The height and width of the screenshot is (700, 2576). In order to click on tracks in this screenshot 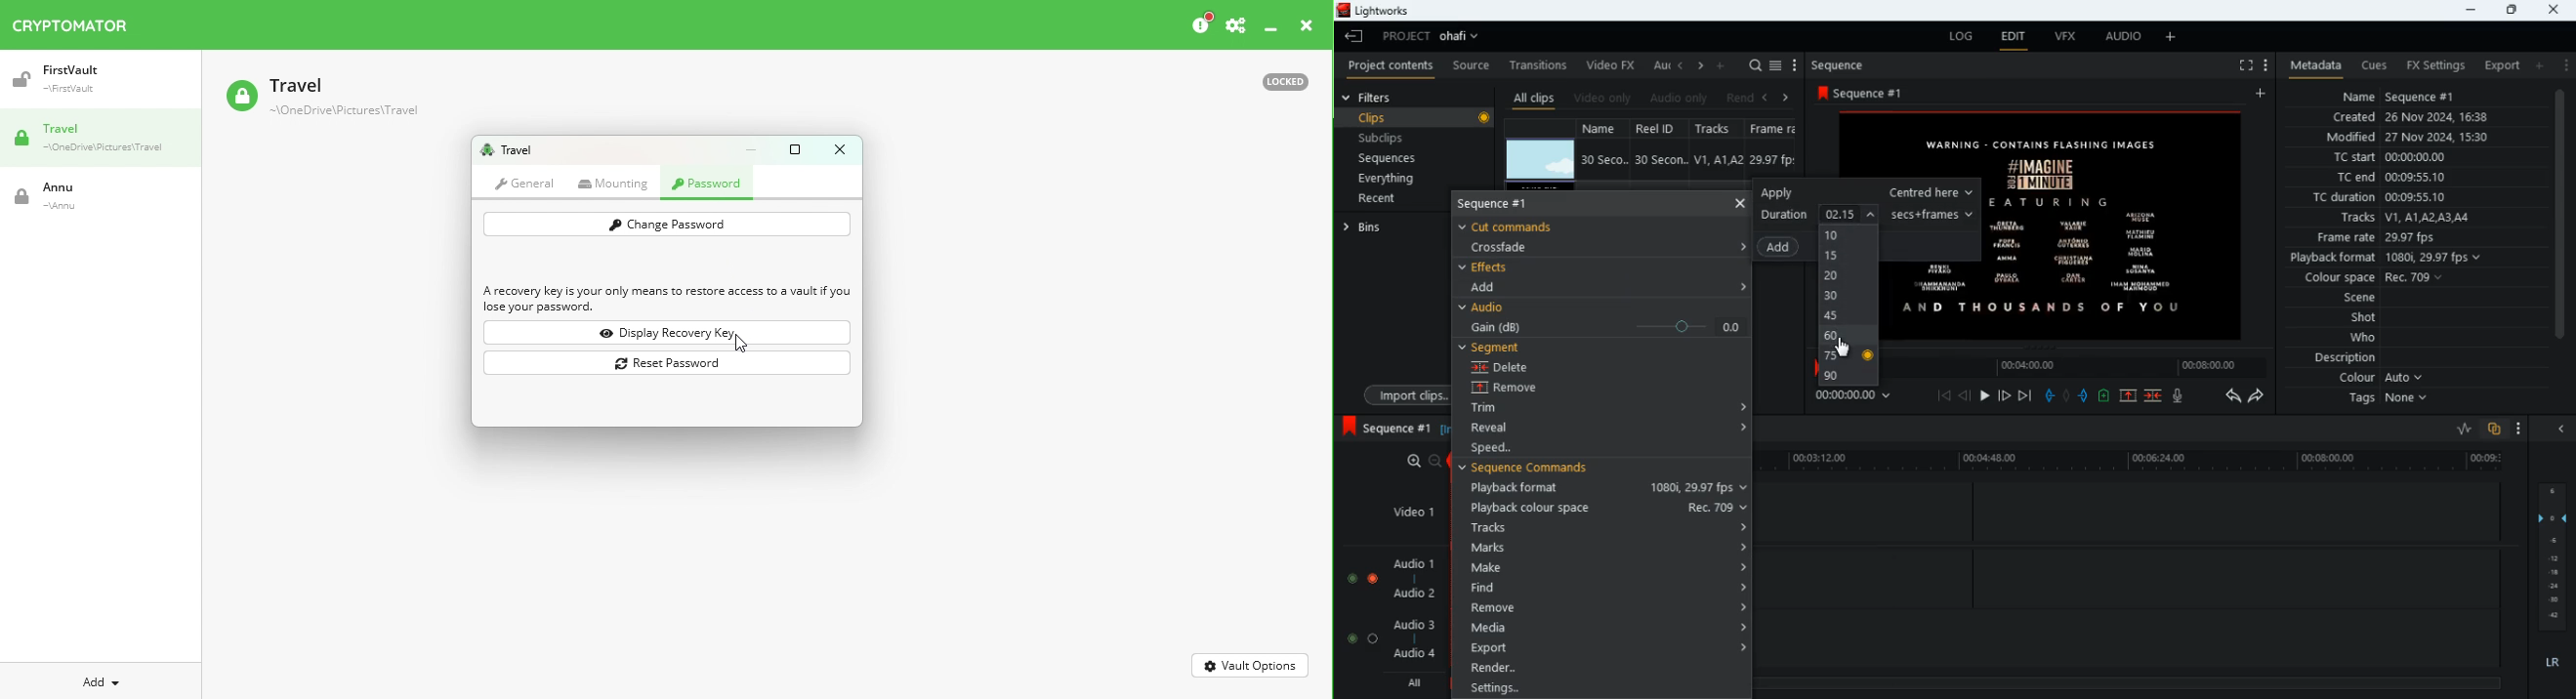, I will do `click(1608, 527)`.